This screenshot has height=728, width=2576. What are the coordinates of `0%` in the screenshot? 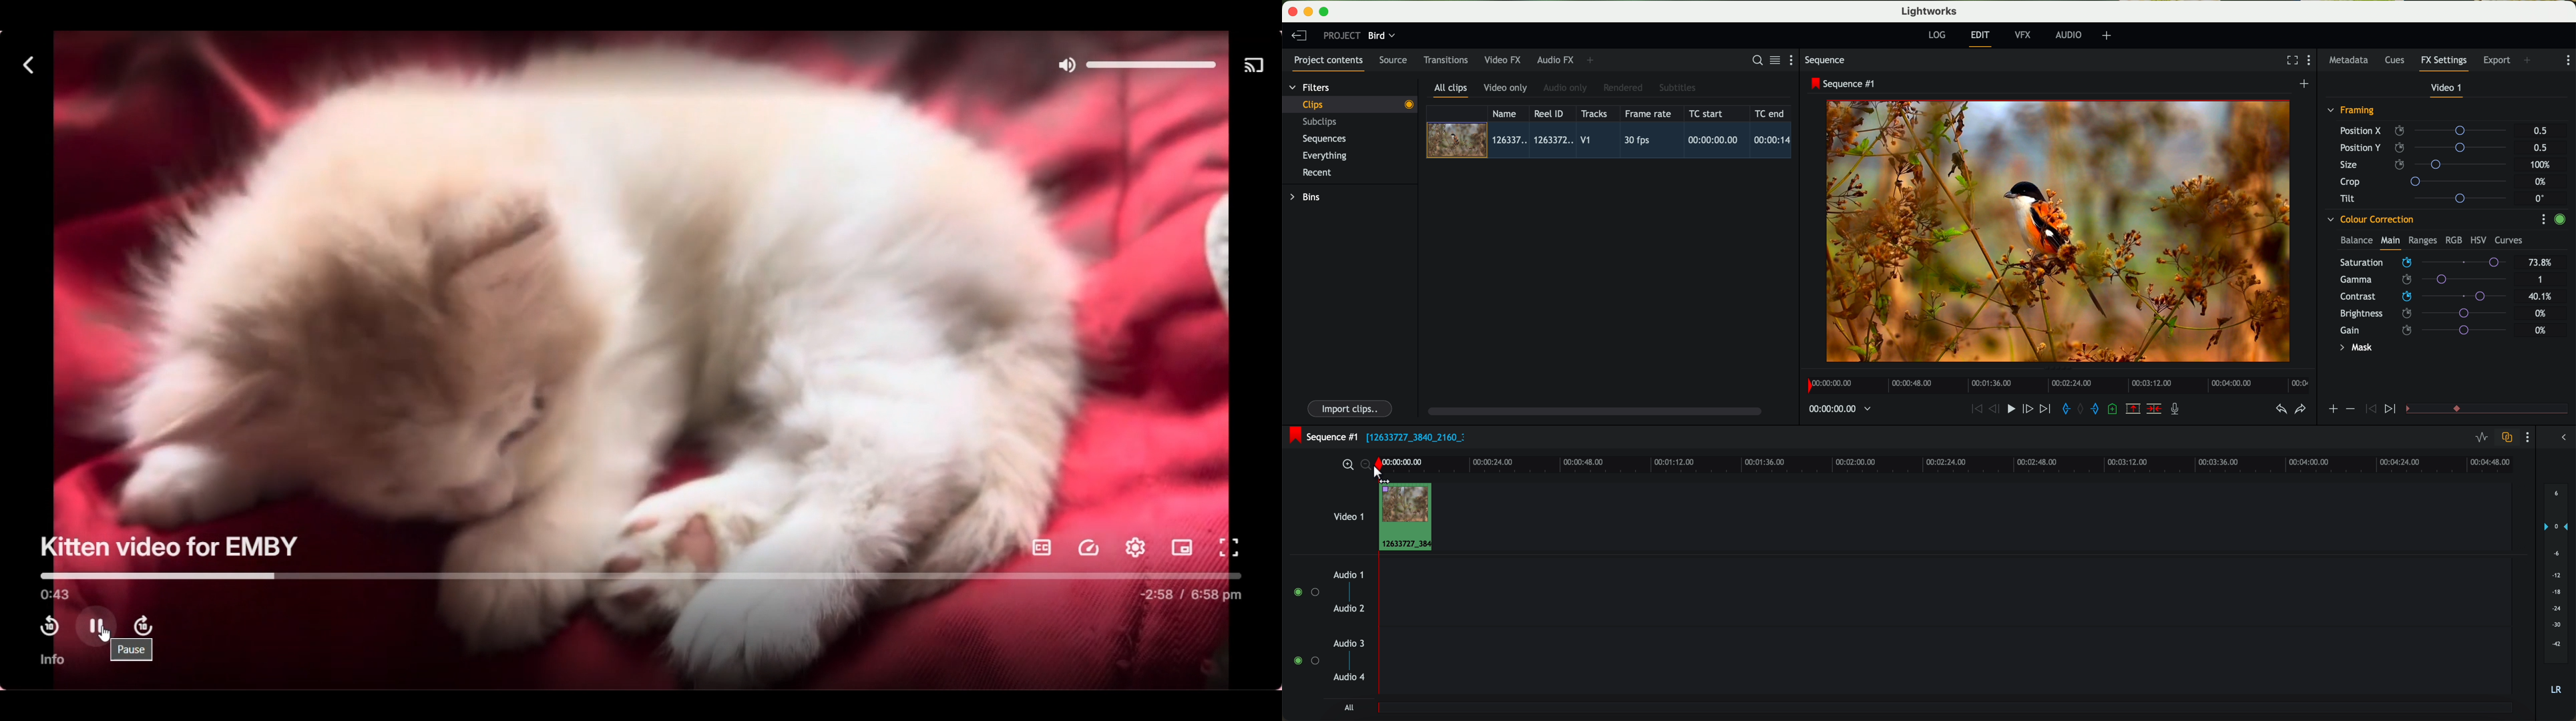 It's located at (2542, 182).